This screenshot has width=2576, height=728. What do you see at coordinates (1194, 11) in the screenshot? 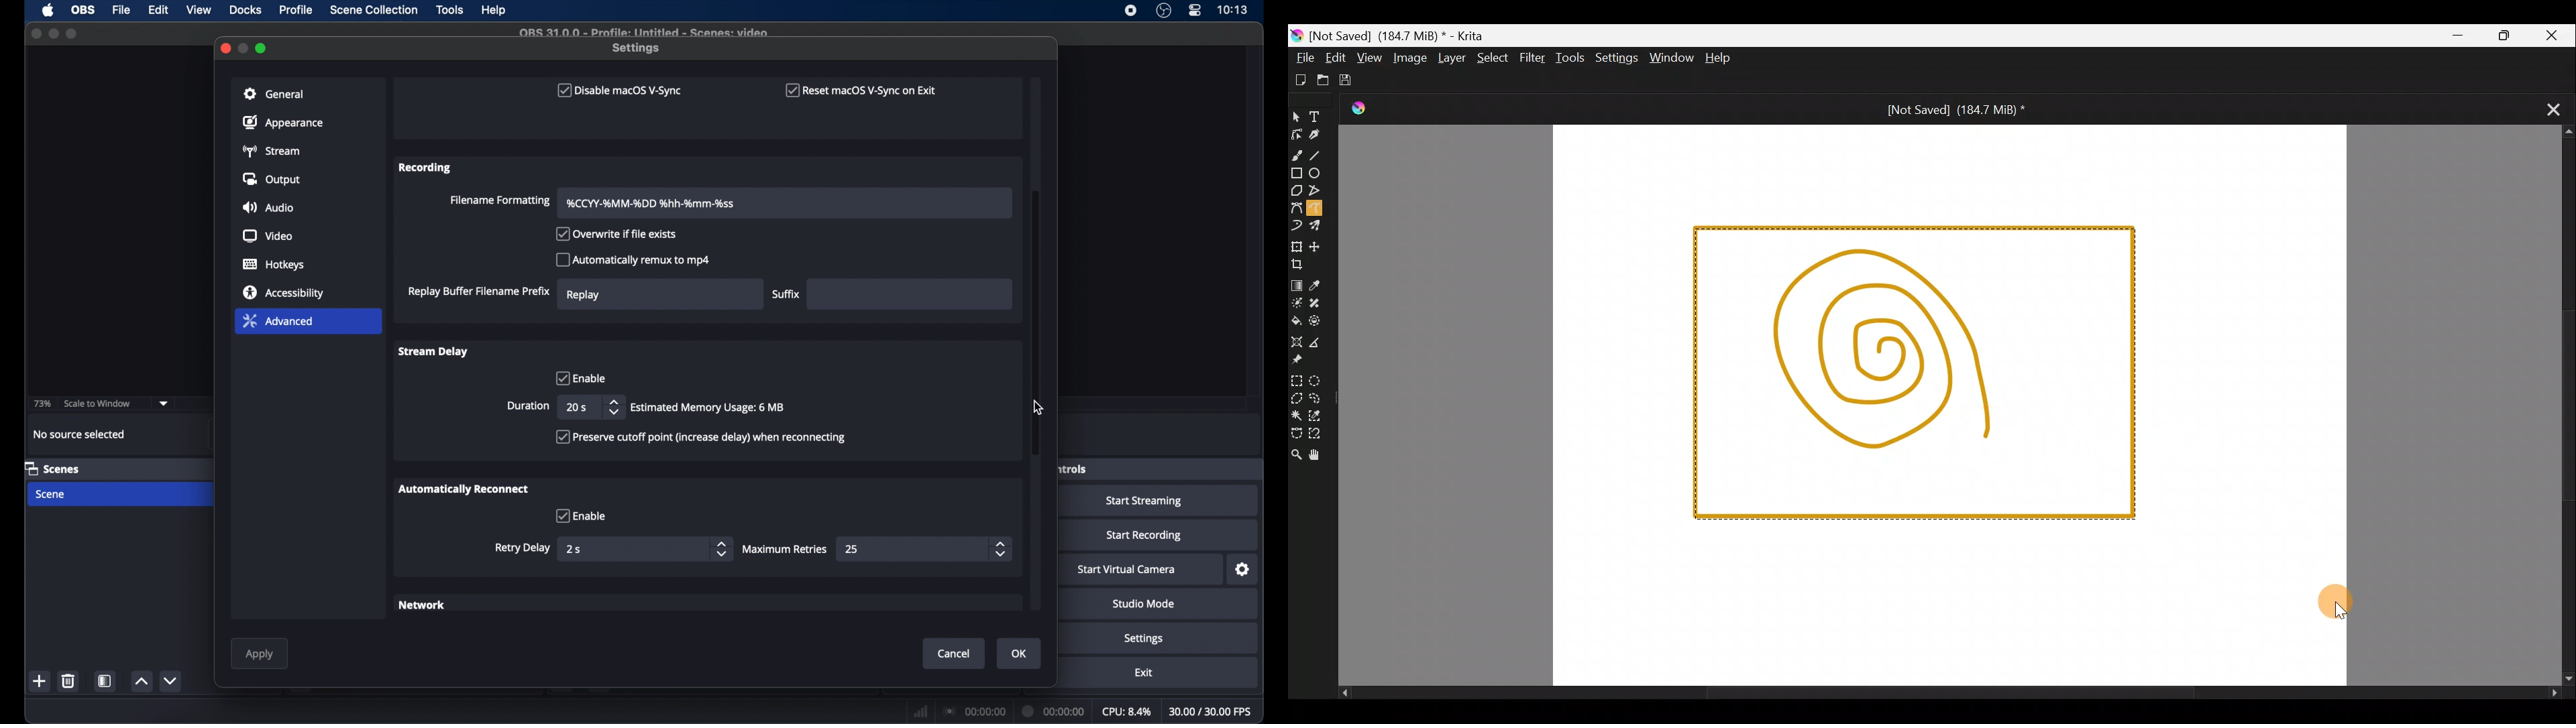
I see `control center` at bounding box center [1194, 11].